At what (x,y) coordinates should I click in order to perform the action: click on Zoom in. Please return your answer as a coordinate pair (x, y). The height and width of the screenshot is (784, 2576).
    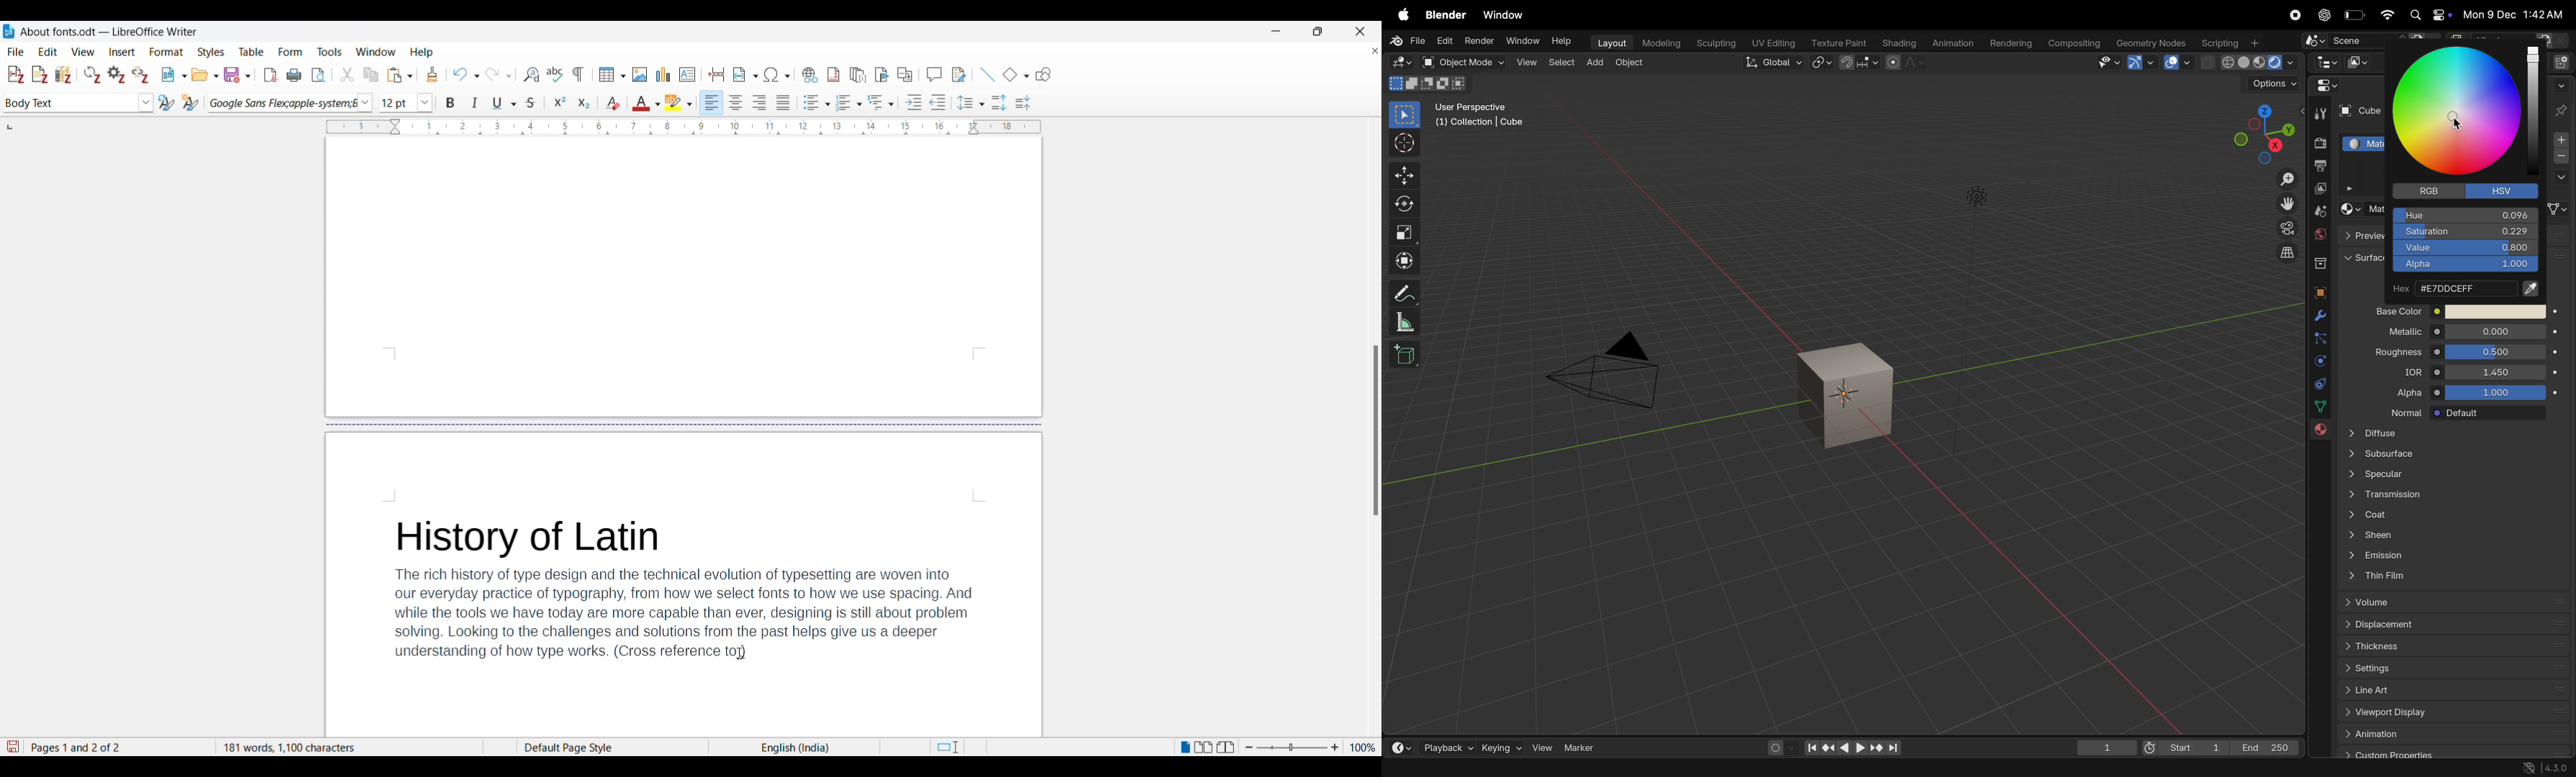
    Looking at the image, I should click on (1335, 748).